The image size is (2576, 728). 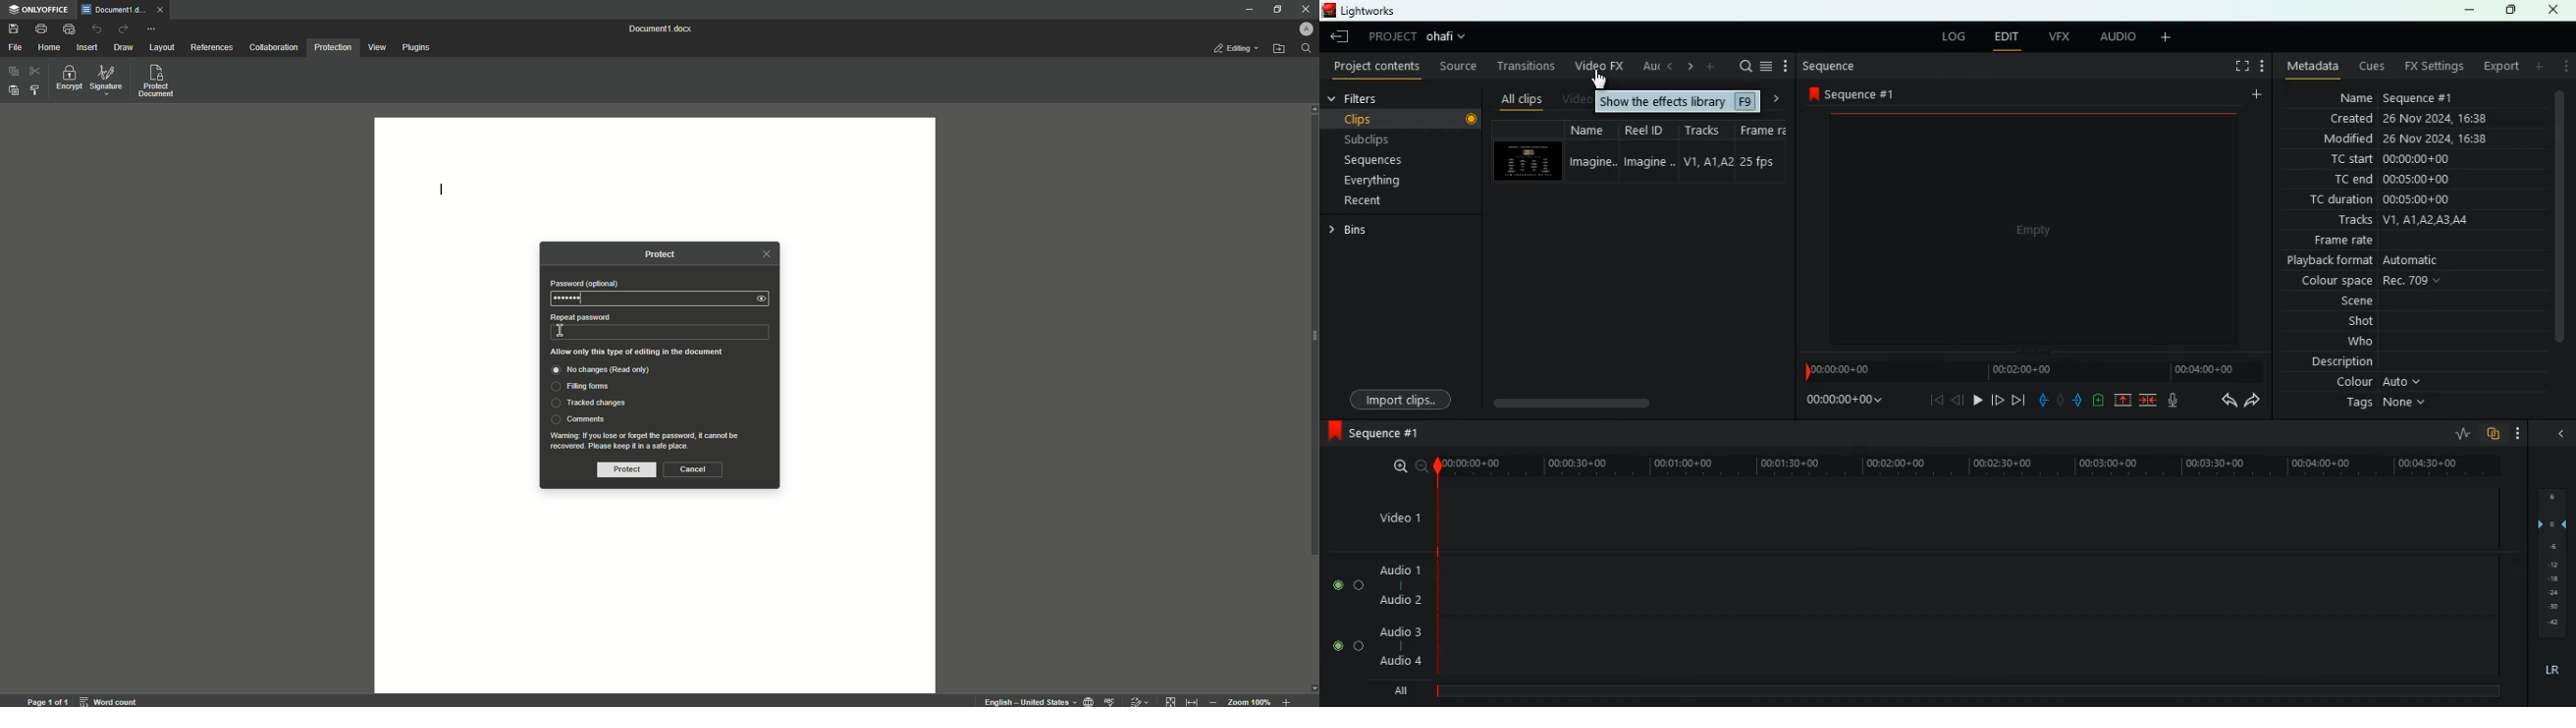 I want to click on radio button, so click(x=1346, y=616).